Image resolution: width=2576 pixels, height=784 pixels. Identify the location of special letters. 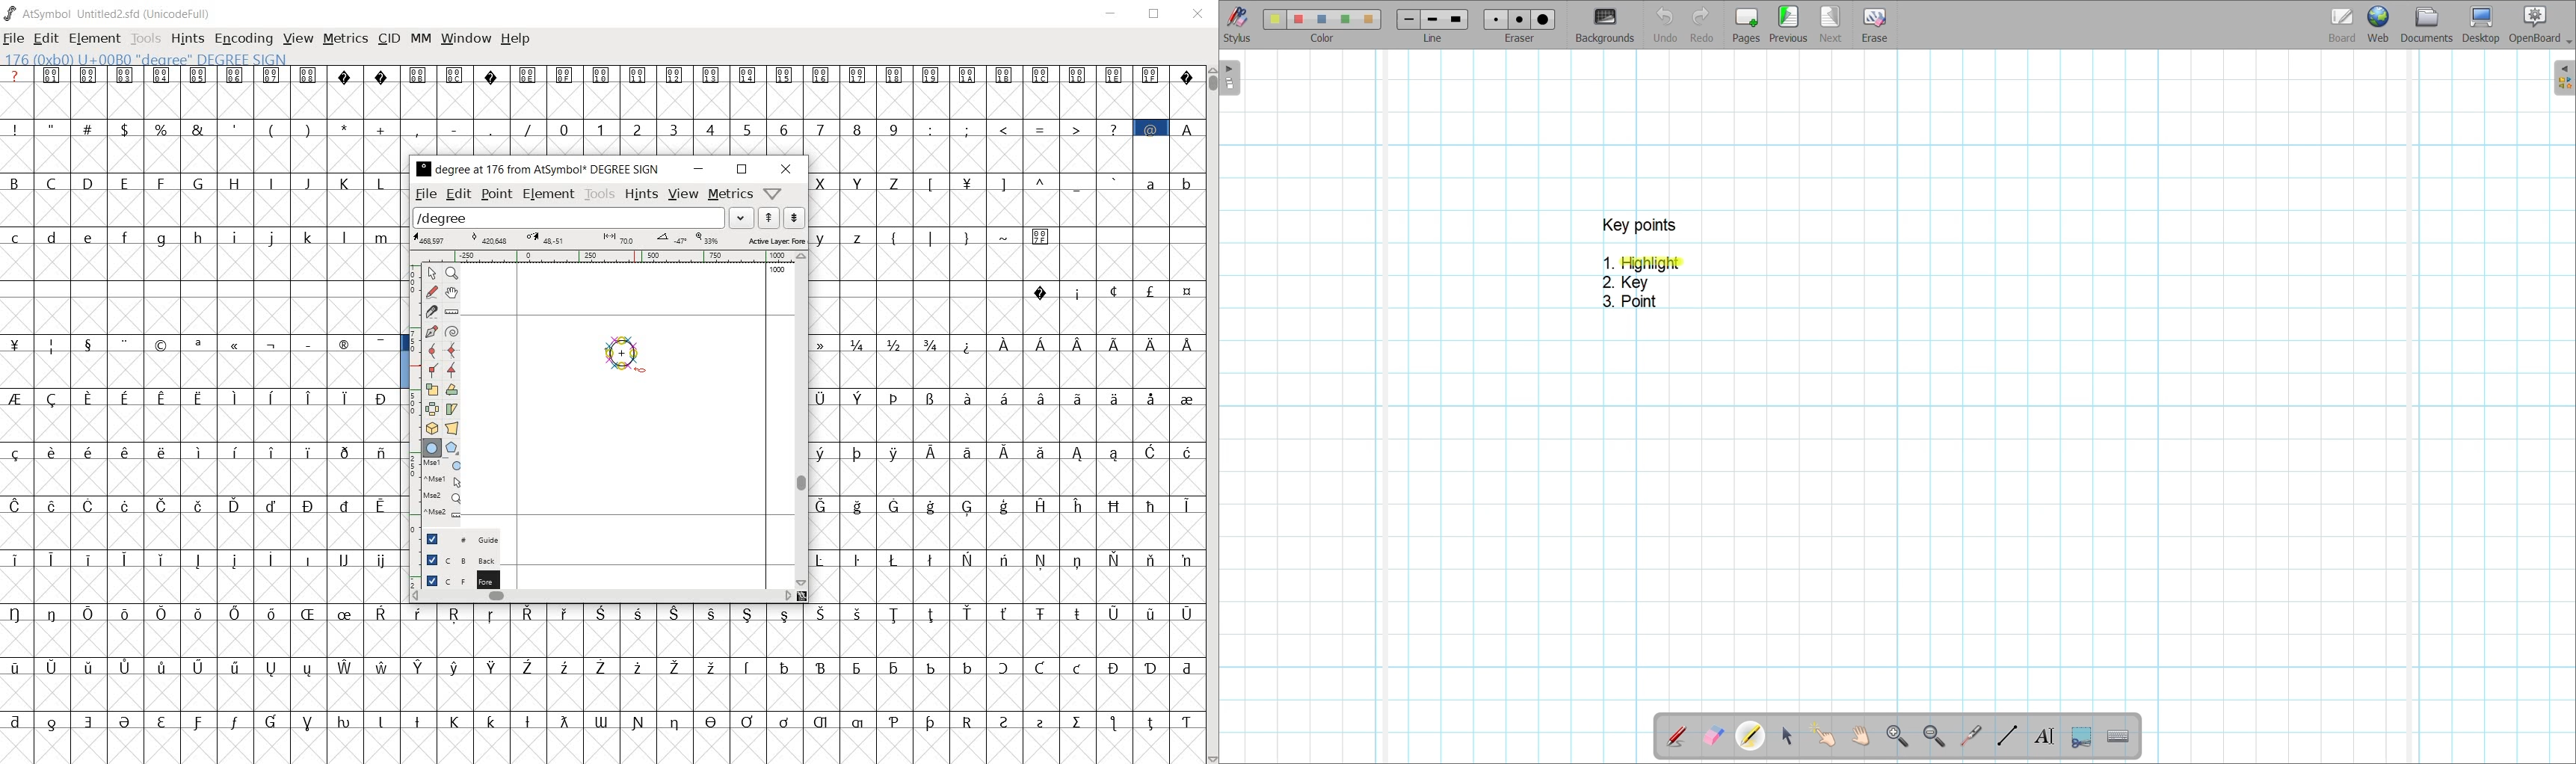
(1006, 557).